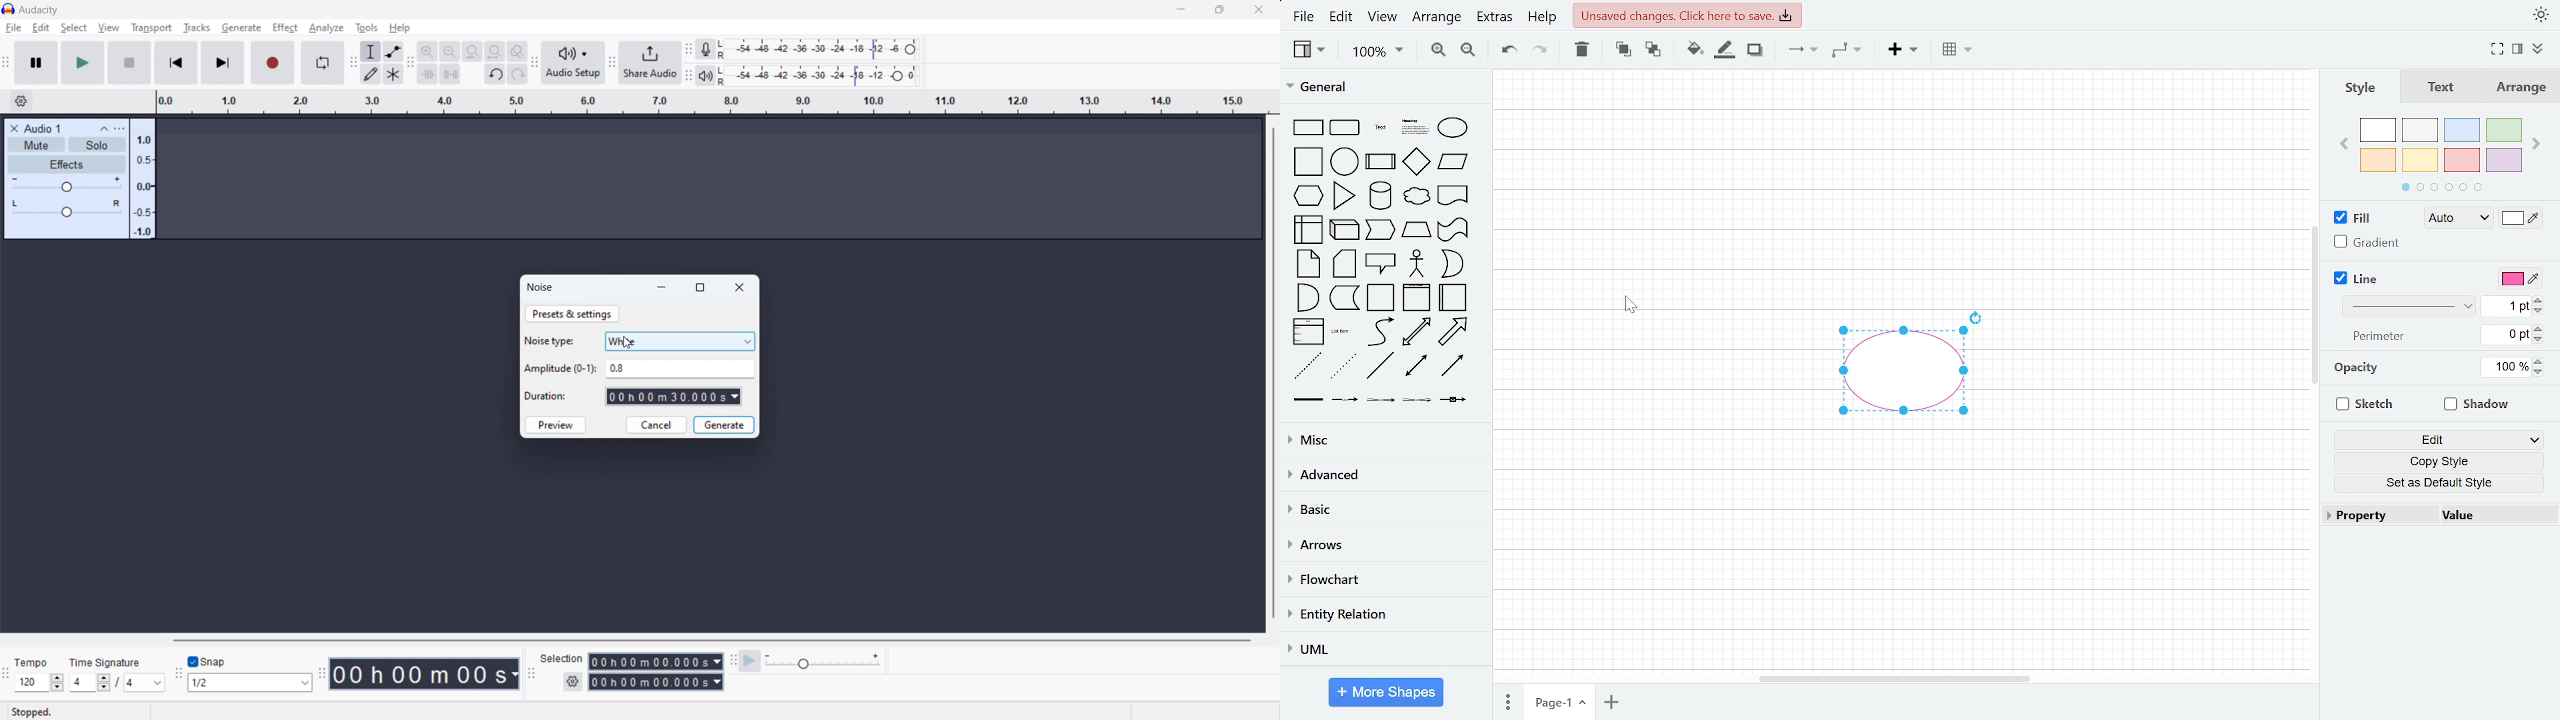 The height and width of the screenshot is (728, 2576). I want to click on vertical container, so click(1416, 298).